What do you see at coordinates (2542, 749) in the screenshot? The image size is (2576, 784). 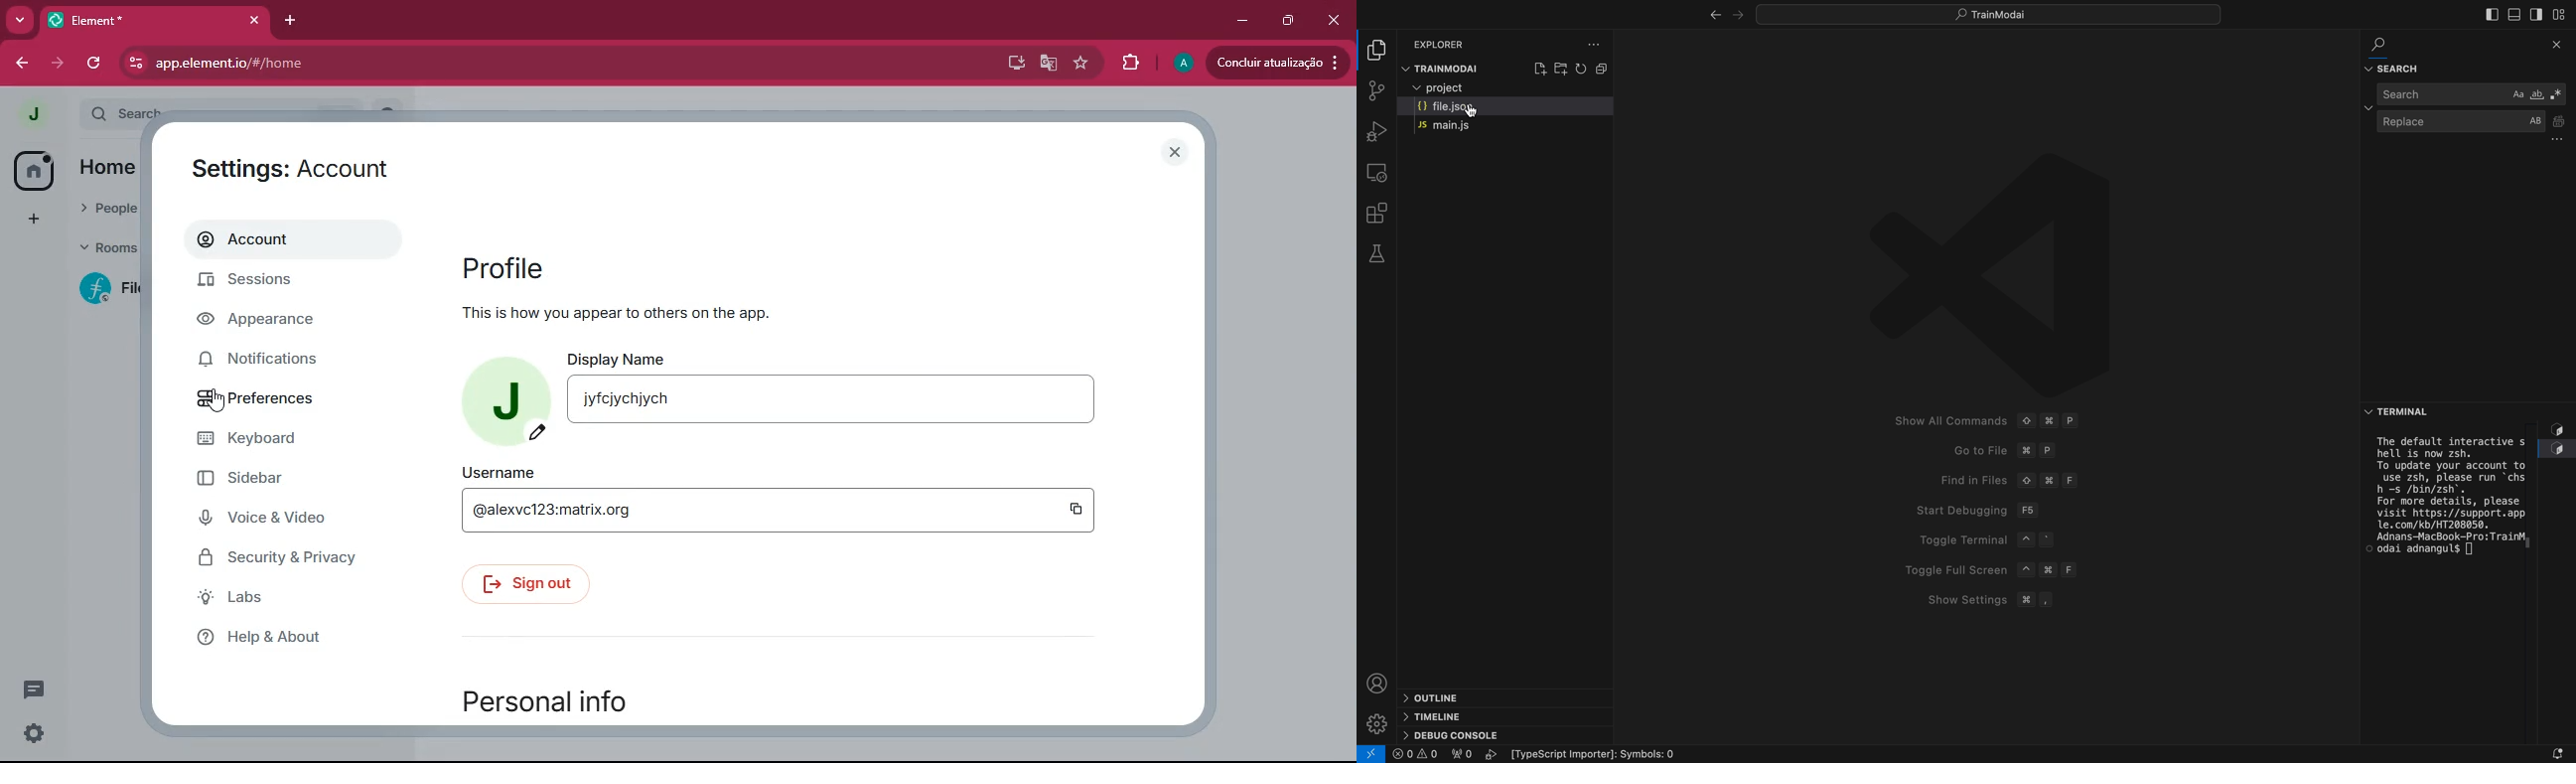 I see `notification` at bounding box center [2542, 749].